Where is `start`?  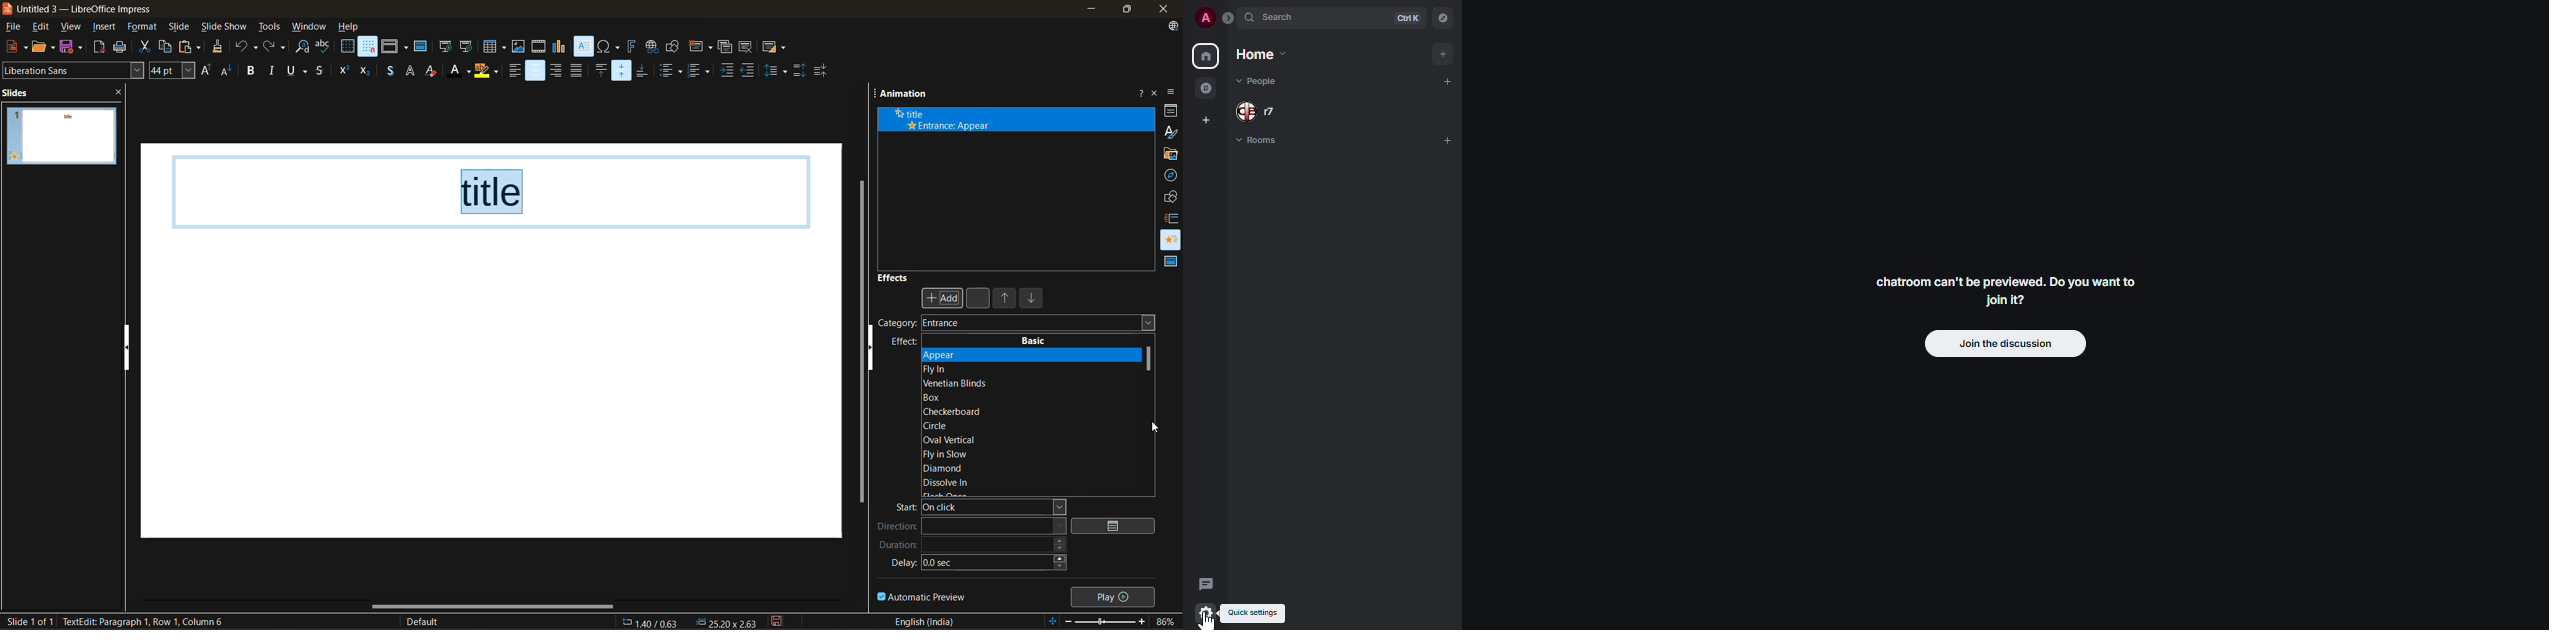 start is located at coordinates (975, 509).